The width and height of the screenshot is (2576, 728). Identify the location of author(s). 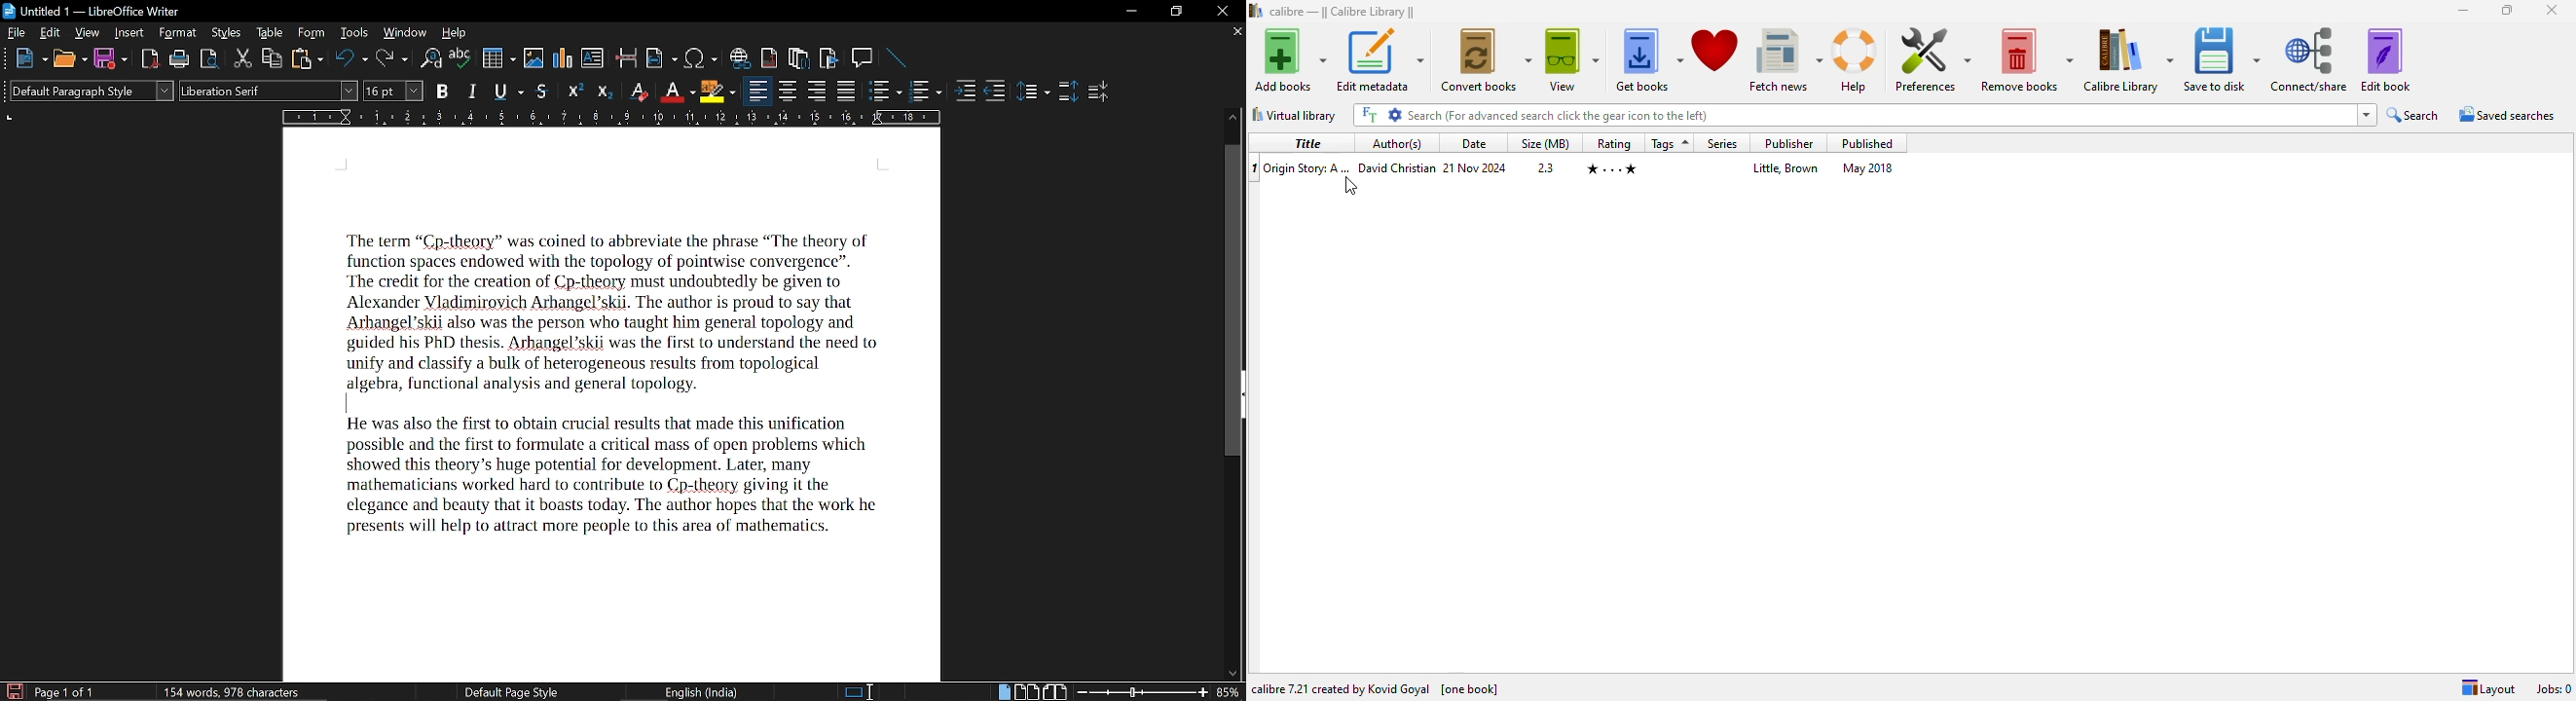
(1396, 143).